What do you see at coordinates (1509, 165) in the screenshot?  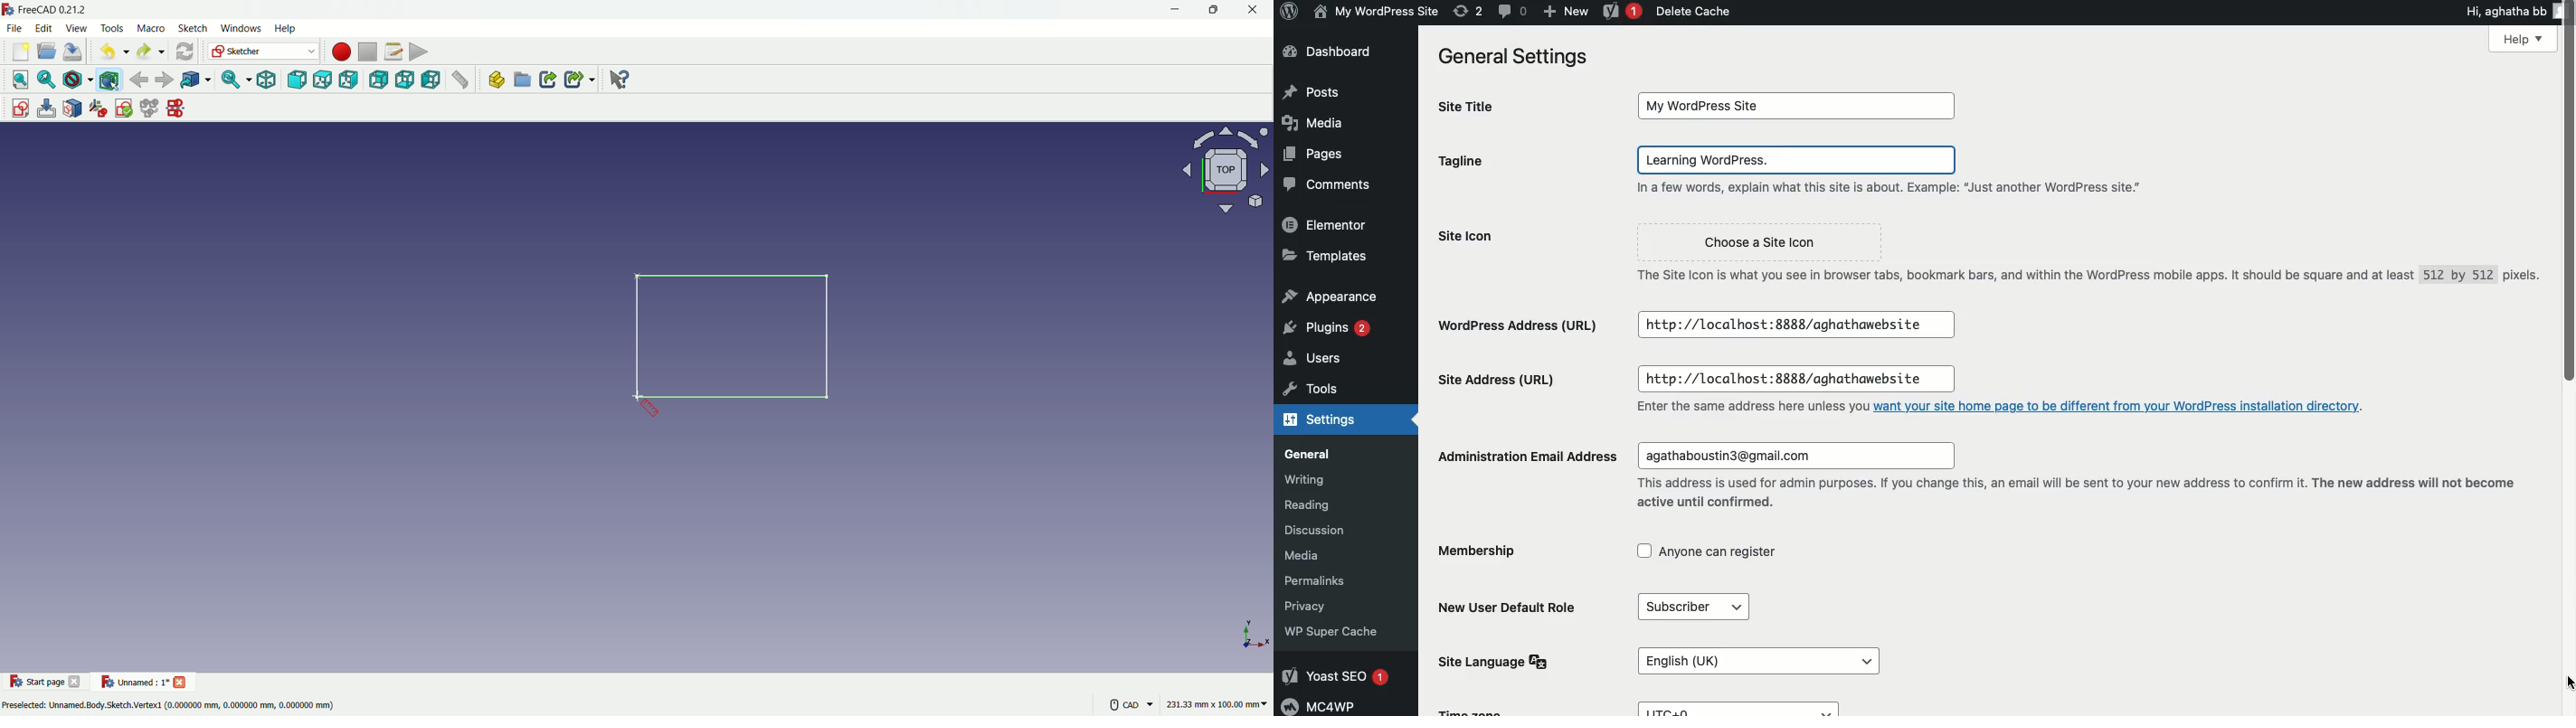 I see `Tagline` at bounding box center [1509, 165].